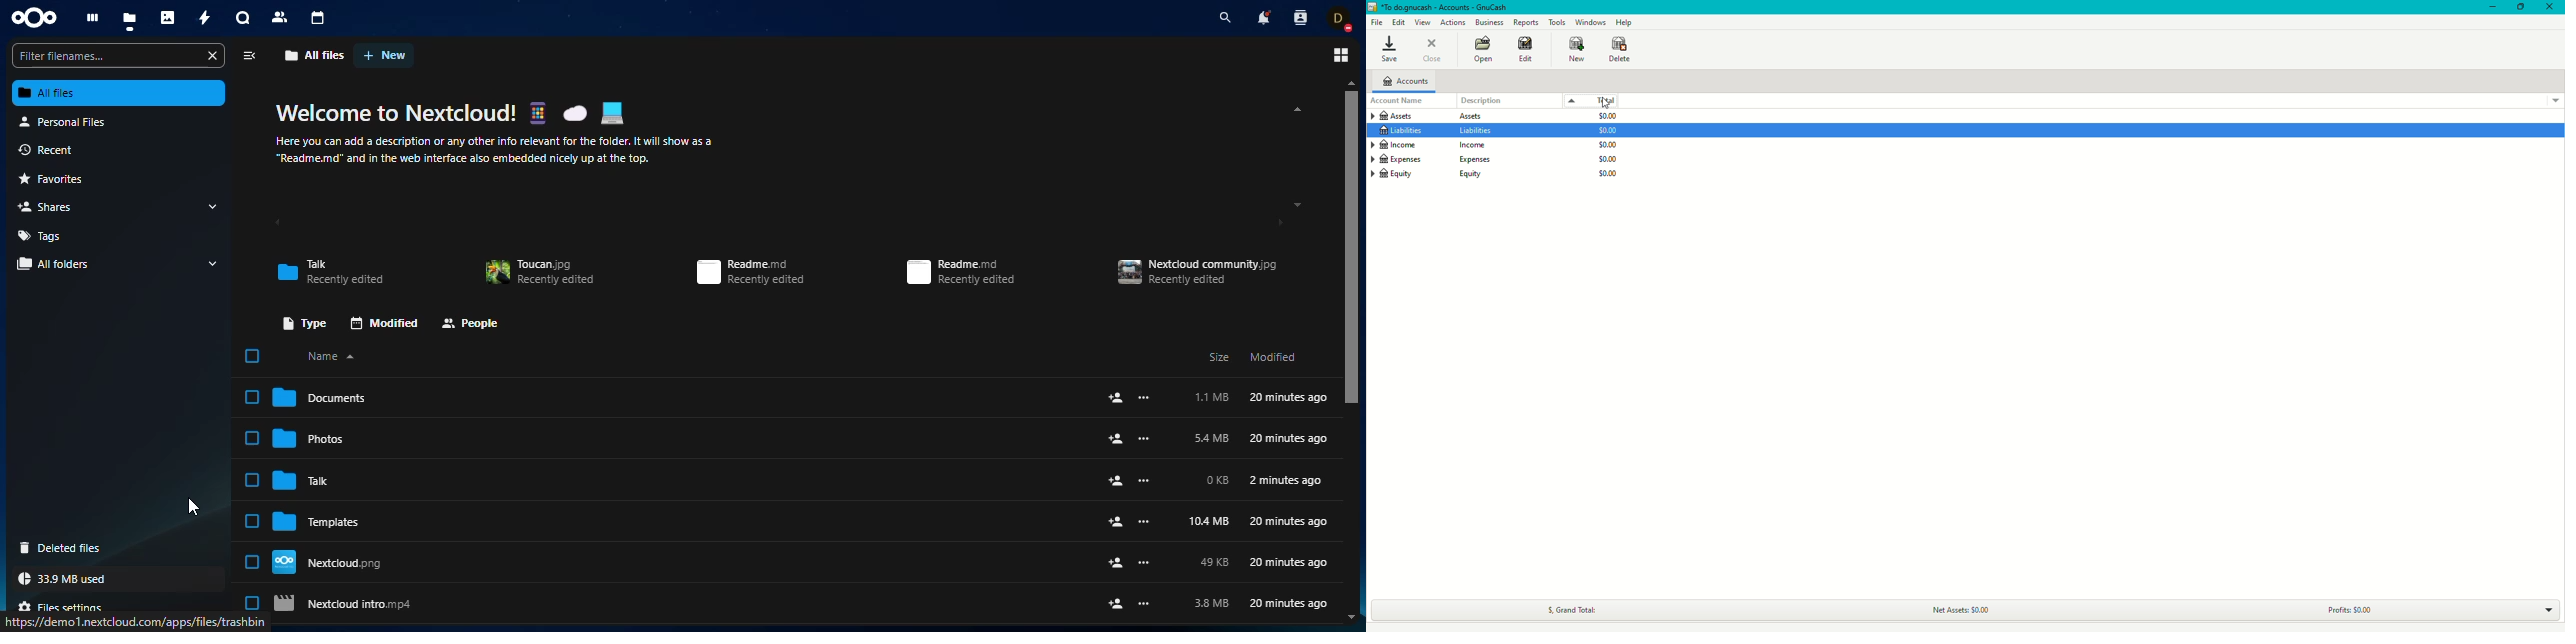 This screenshot has width=2576, height=644. I want to click on Add, so click(1130, 480).